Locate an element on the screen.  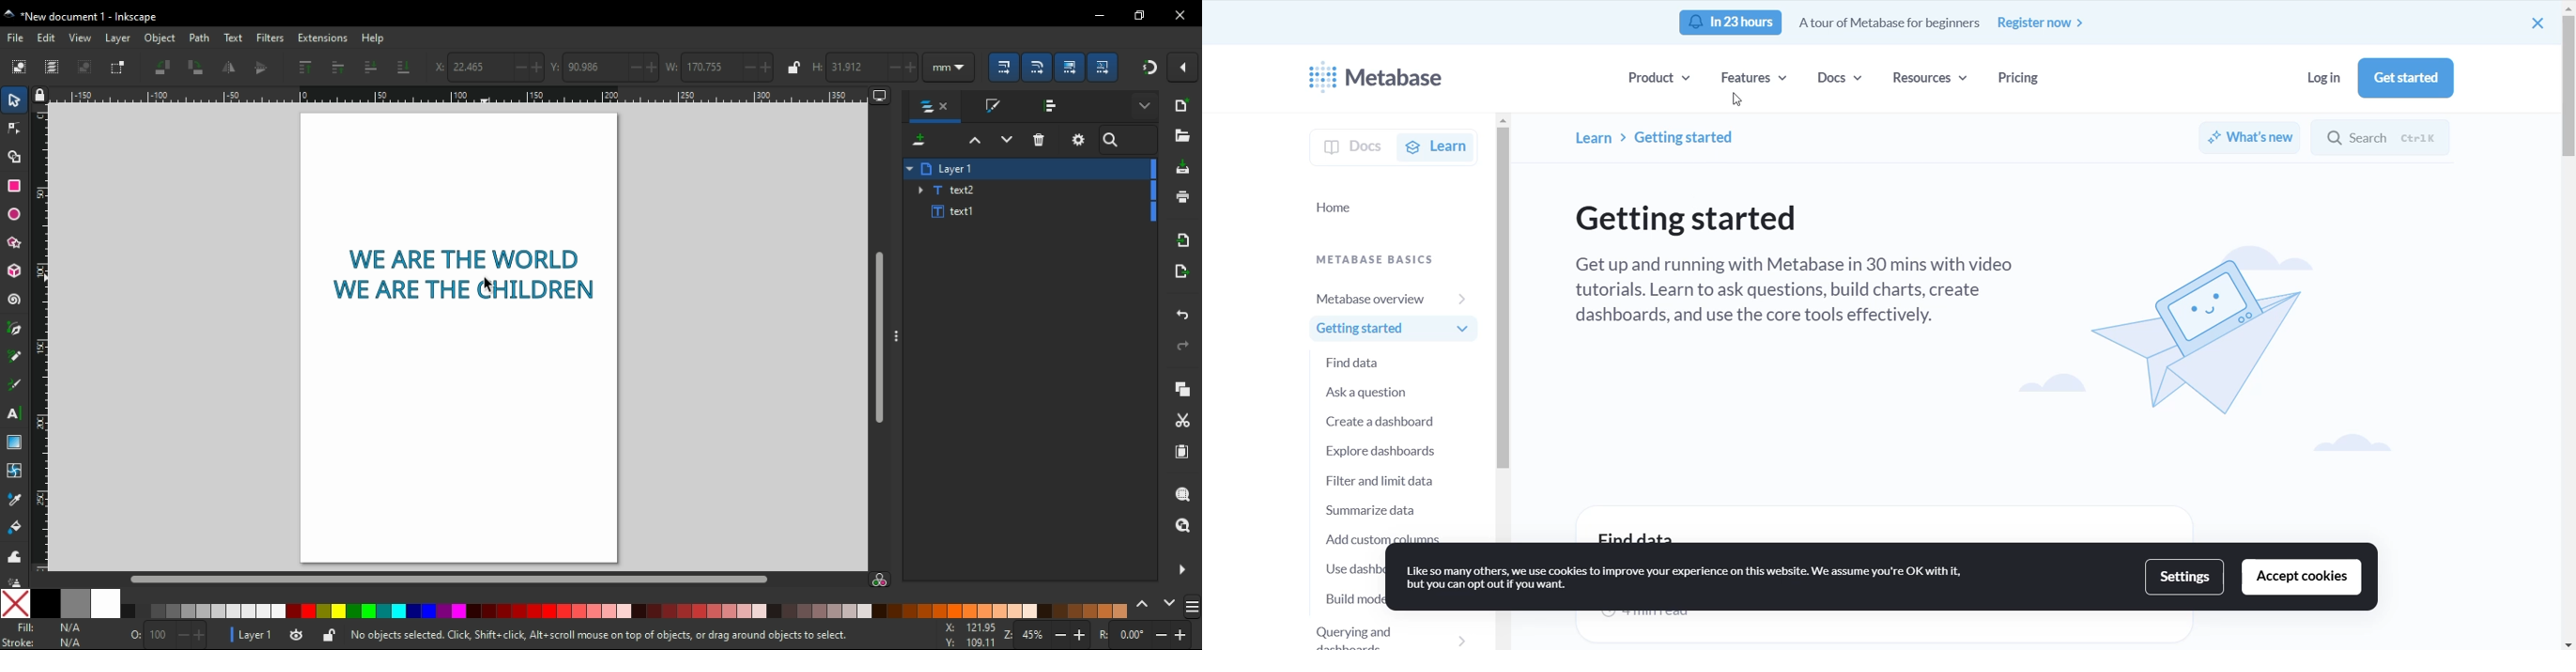
black is located at coordinates (45, 603).